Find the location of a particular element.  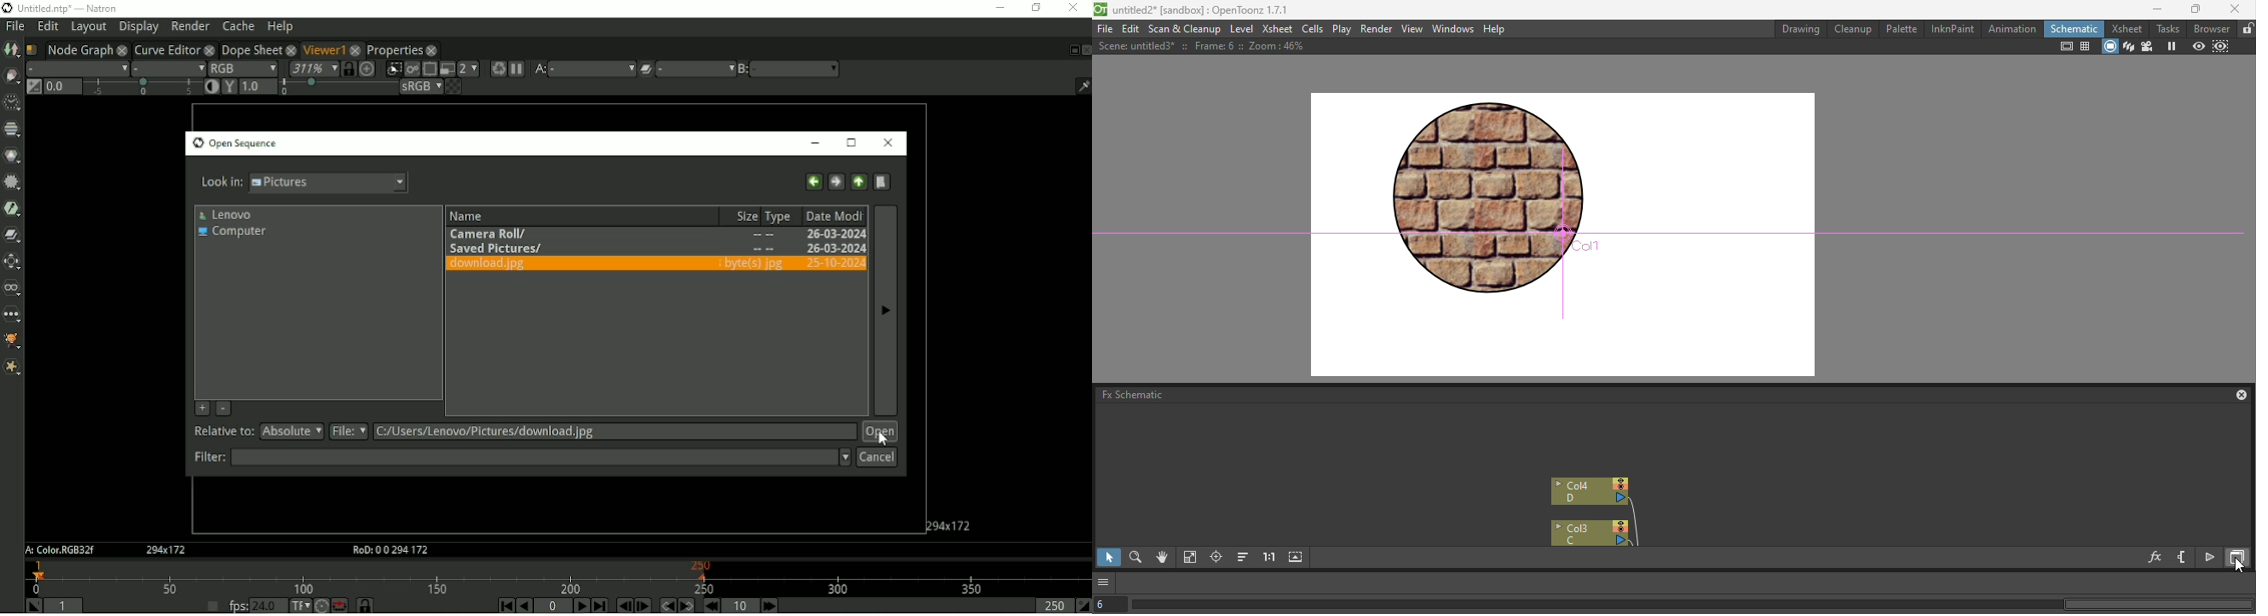

Maximize nodes is located at coordinates (1297, 559).